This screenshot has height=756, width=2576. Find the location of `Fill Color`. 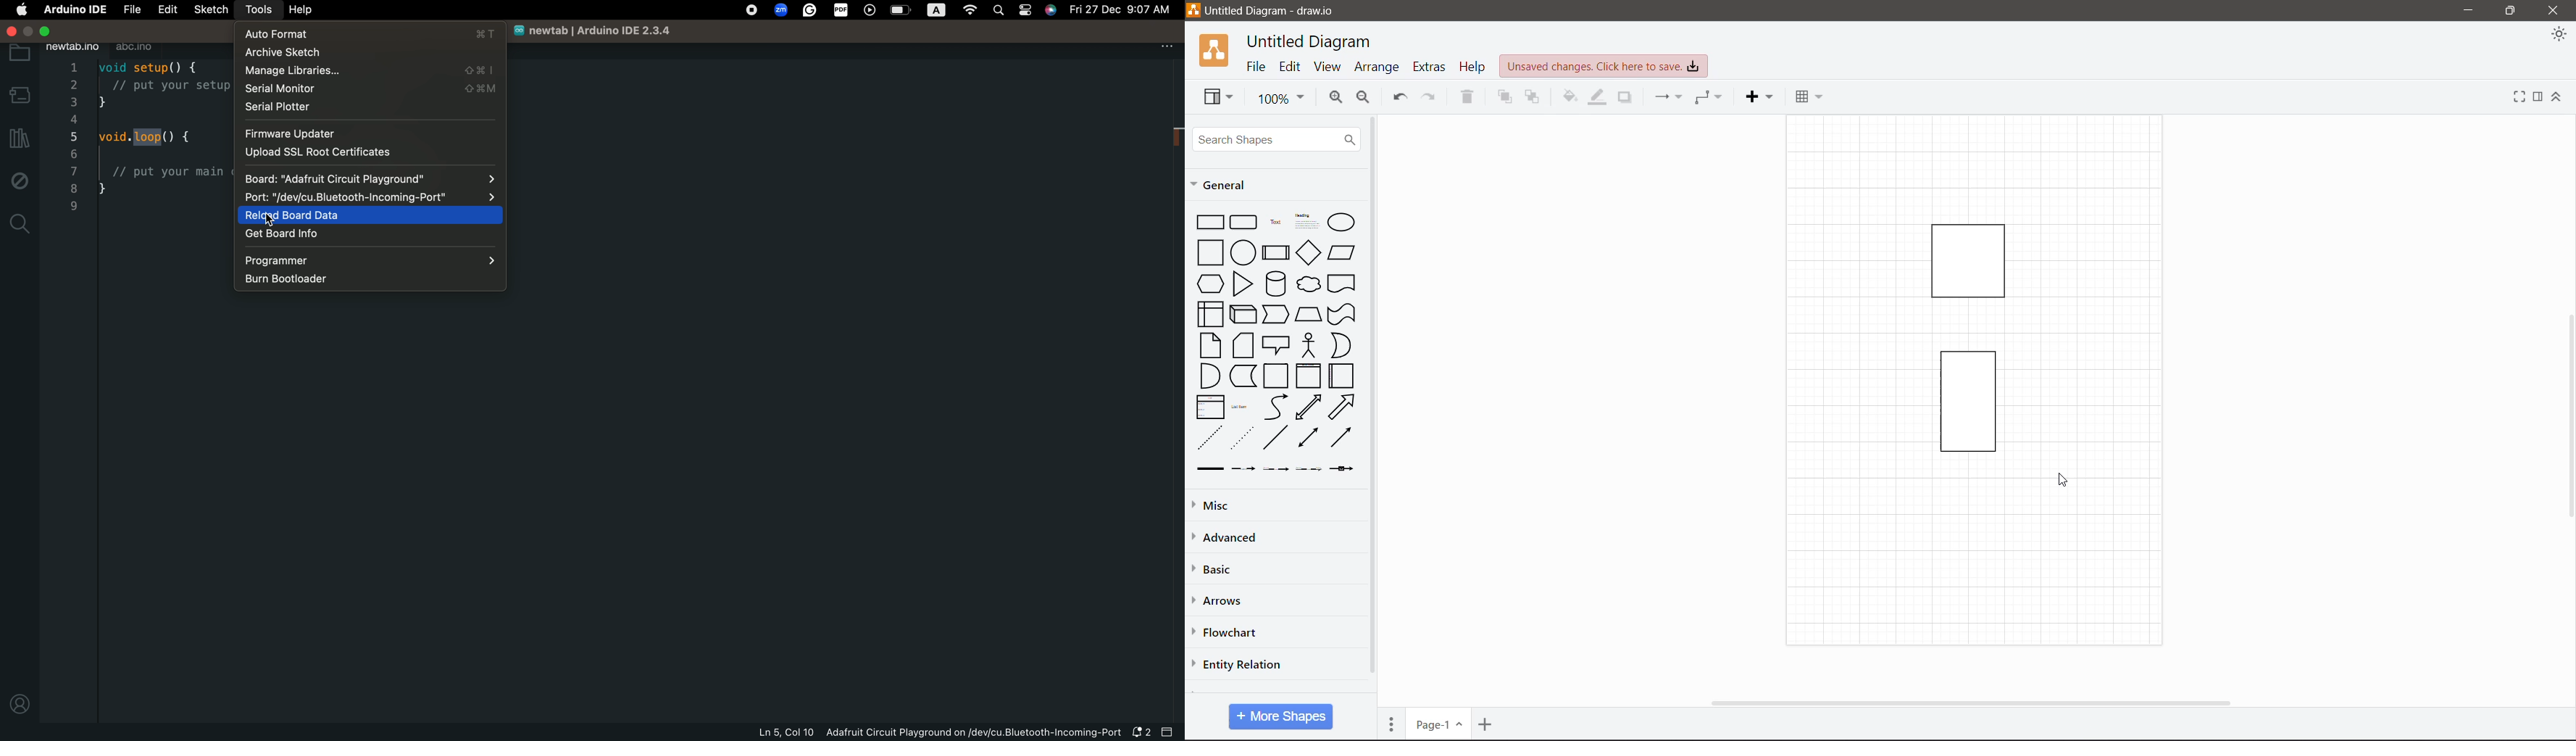

Fill Color is located at coordinates (1570, 99).